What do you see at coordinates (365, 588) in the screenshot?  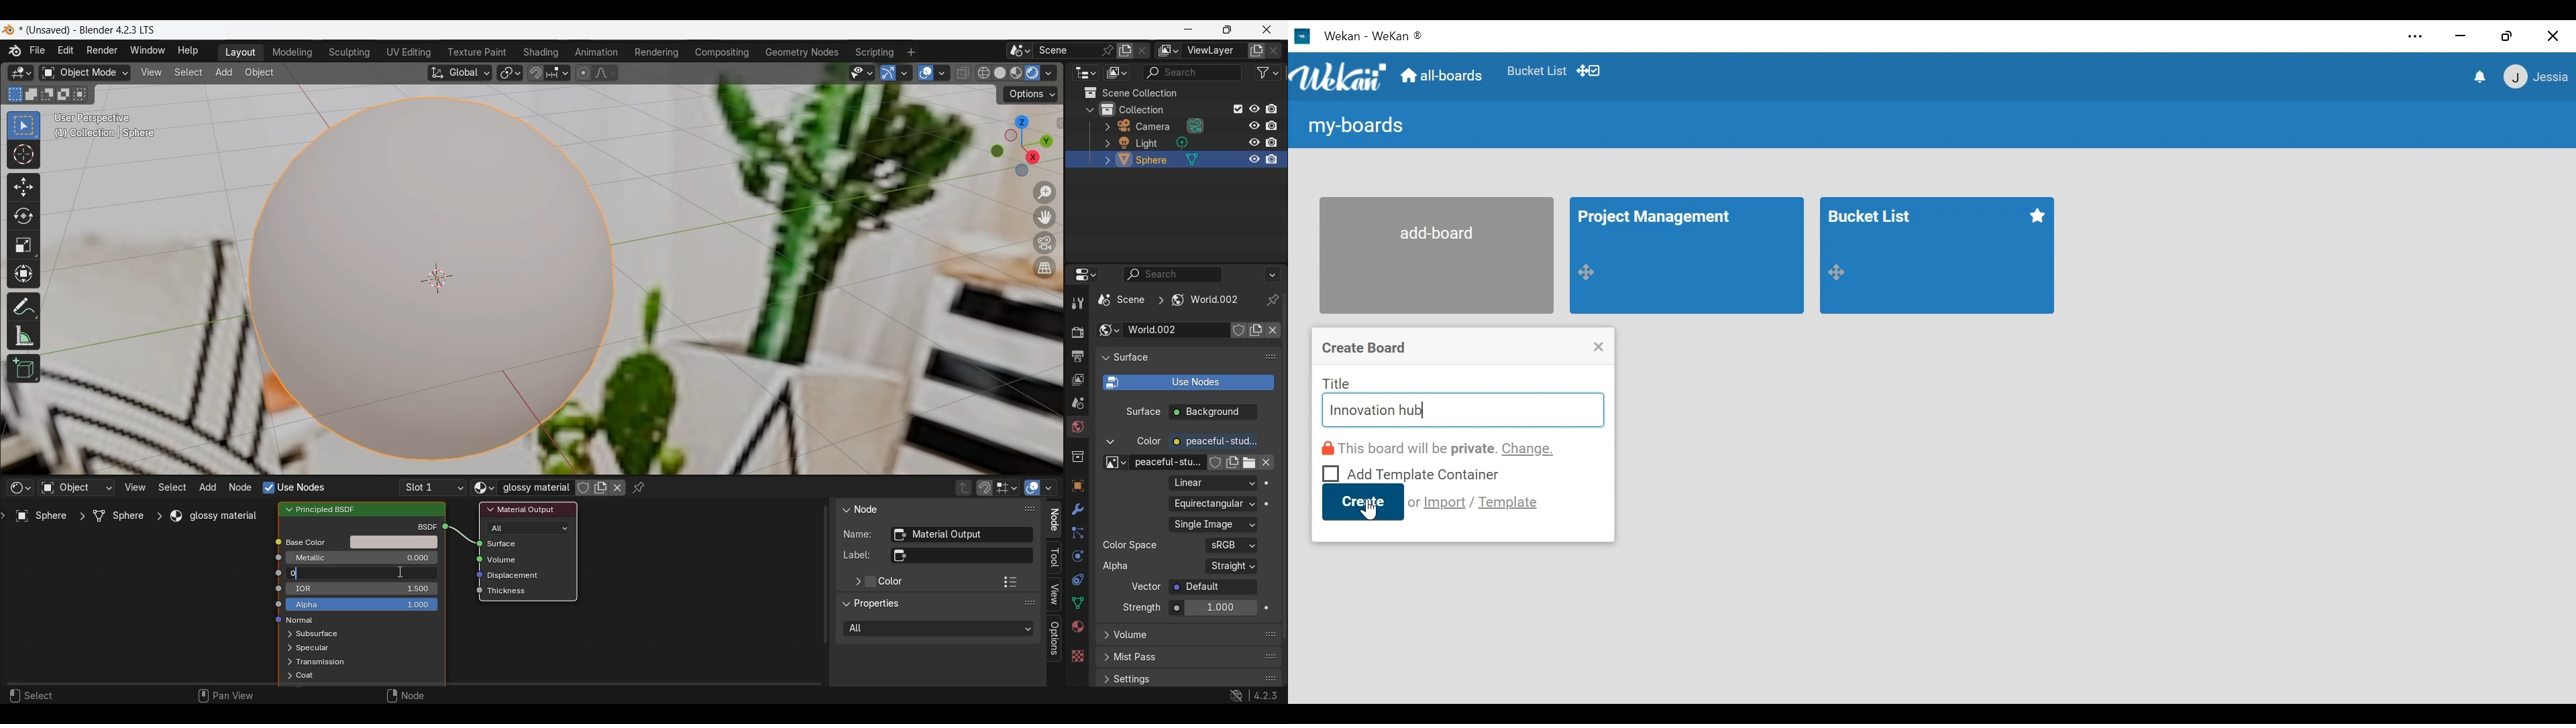 I see `IOR in base` at bounding box center [365, 588].